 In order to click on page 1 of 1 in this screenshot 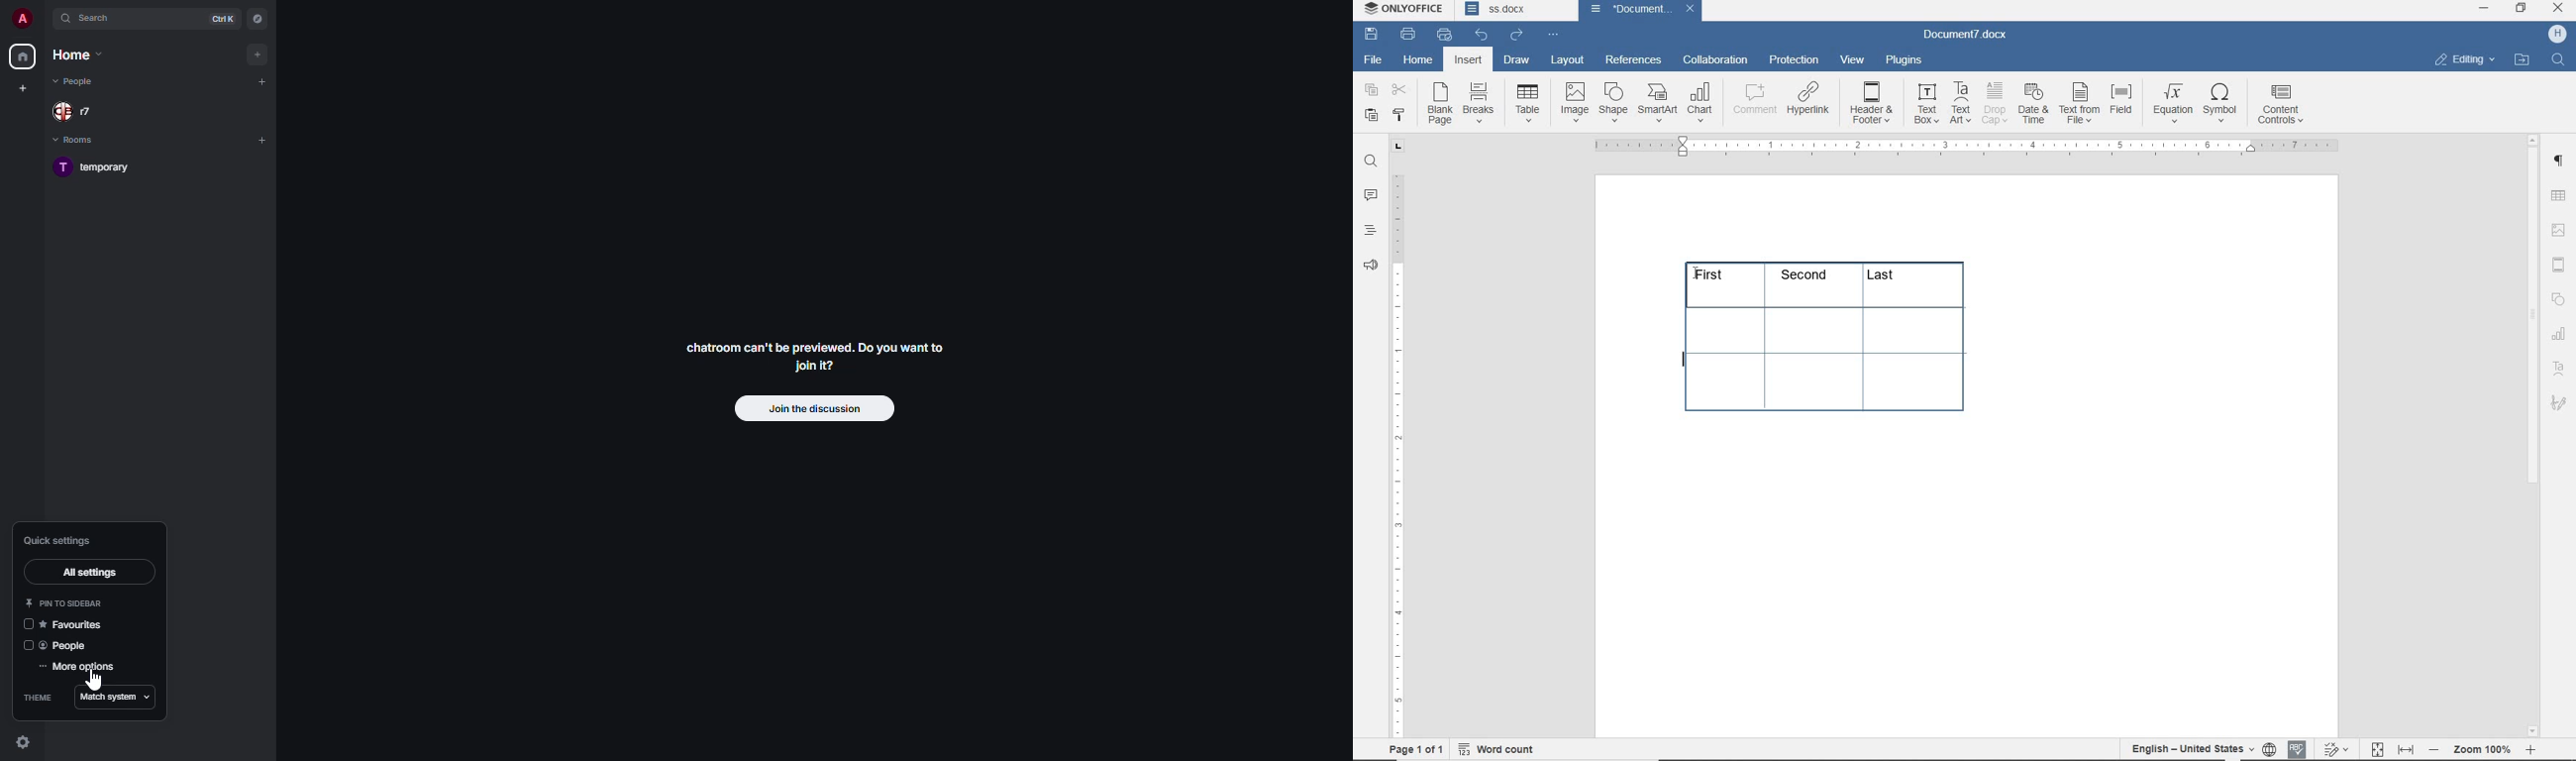, I will do `click(1413, 747)`.